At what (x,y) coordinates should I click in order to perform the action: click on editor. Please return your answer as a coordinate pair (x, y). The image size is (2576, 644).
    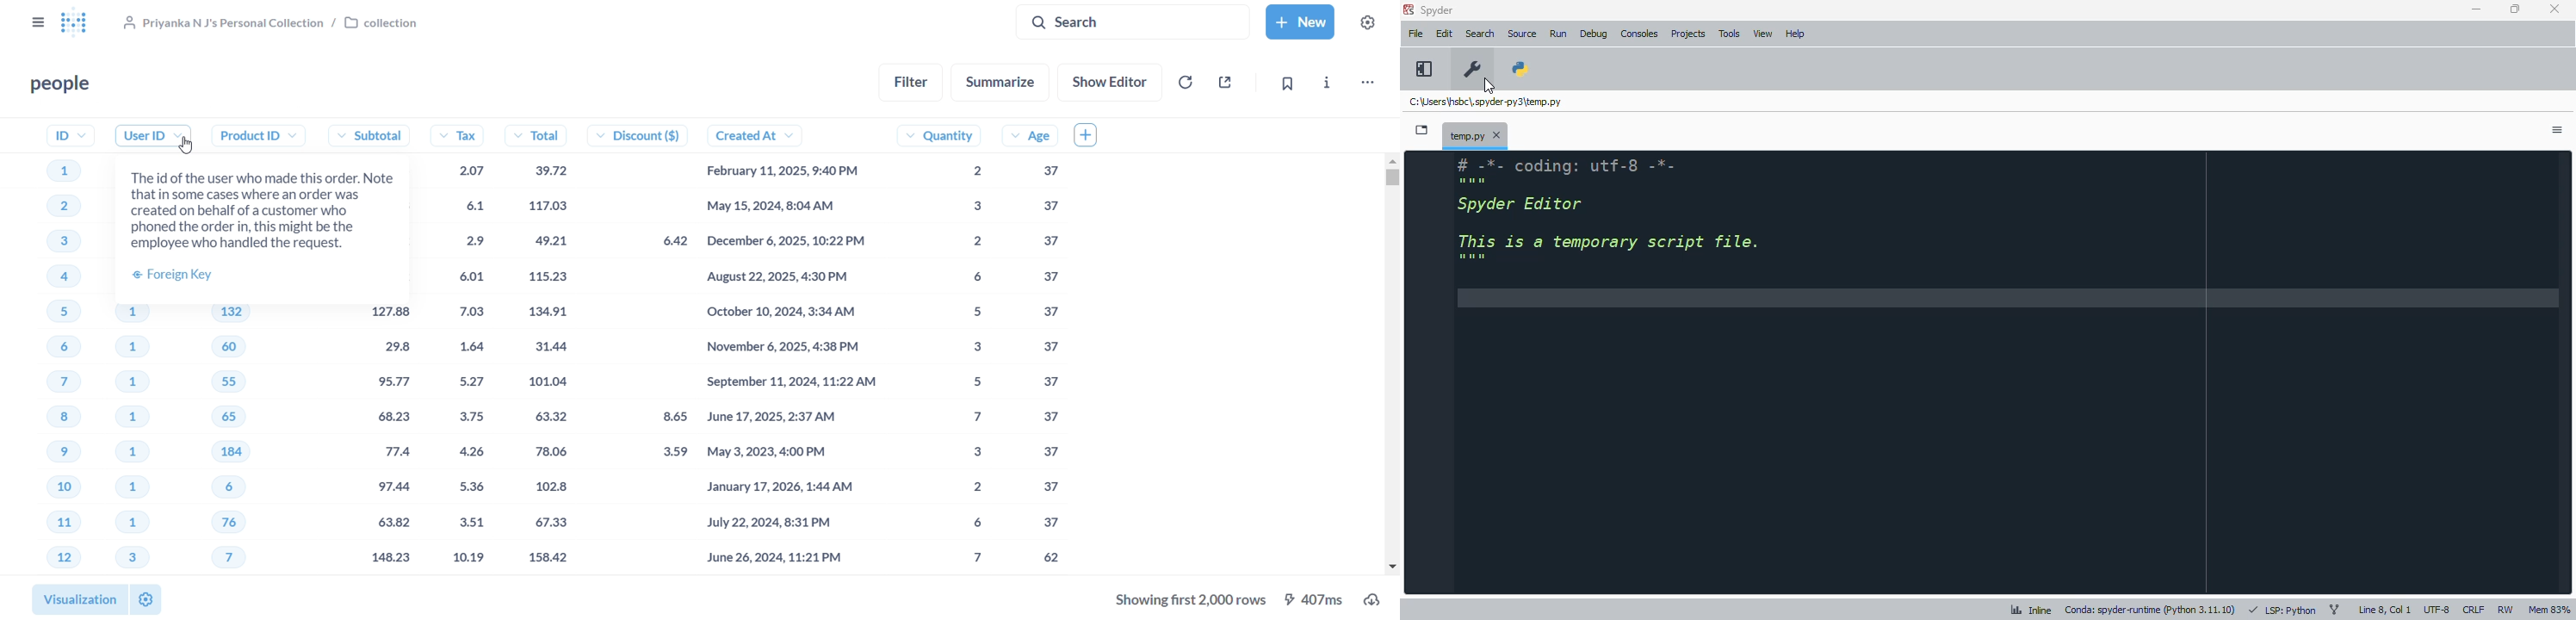
    Looking at the image, I should click on (2009, 370).